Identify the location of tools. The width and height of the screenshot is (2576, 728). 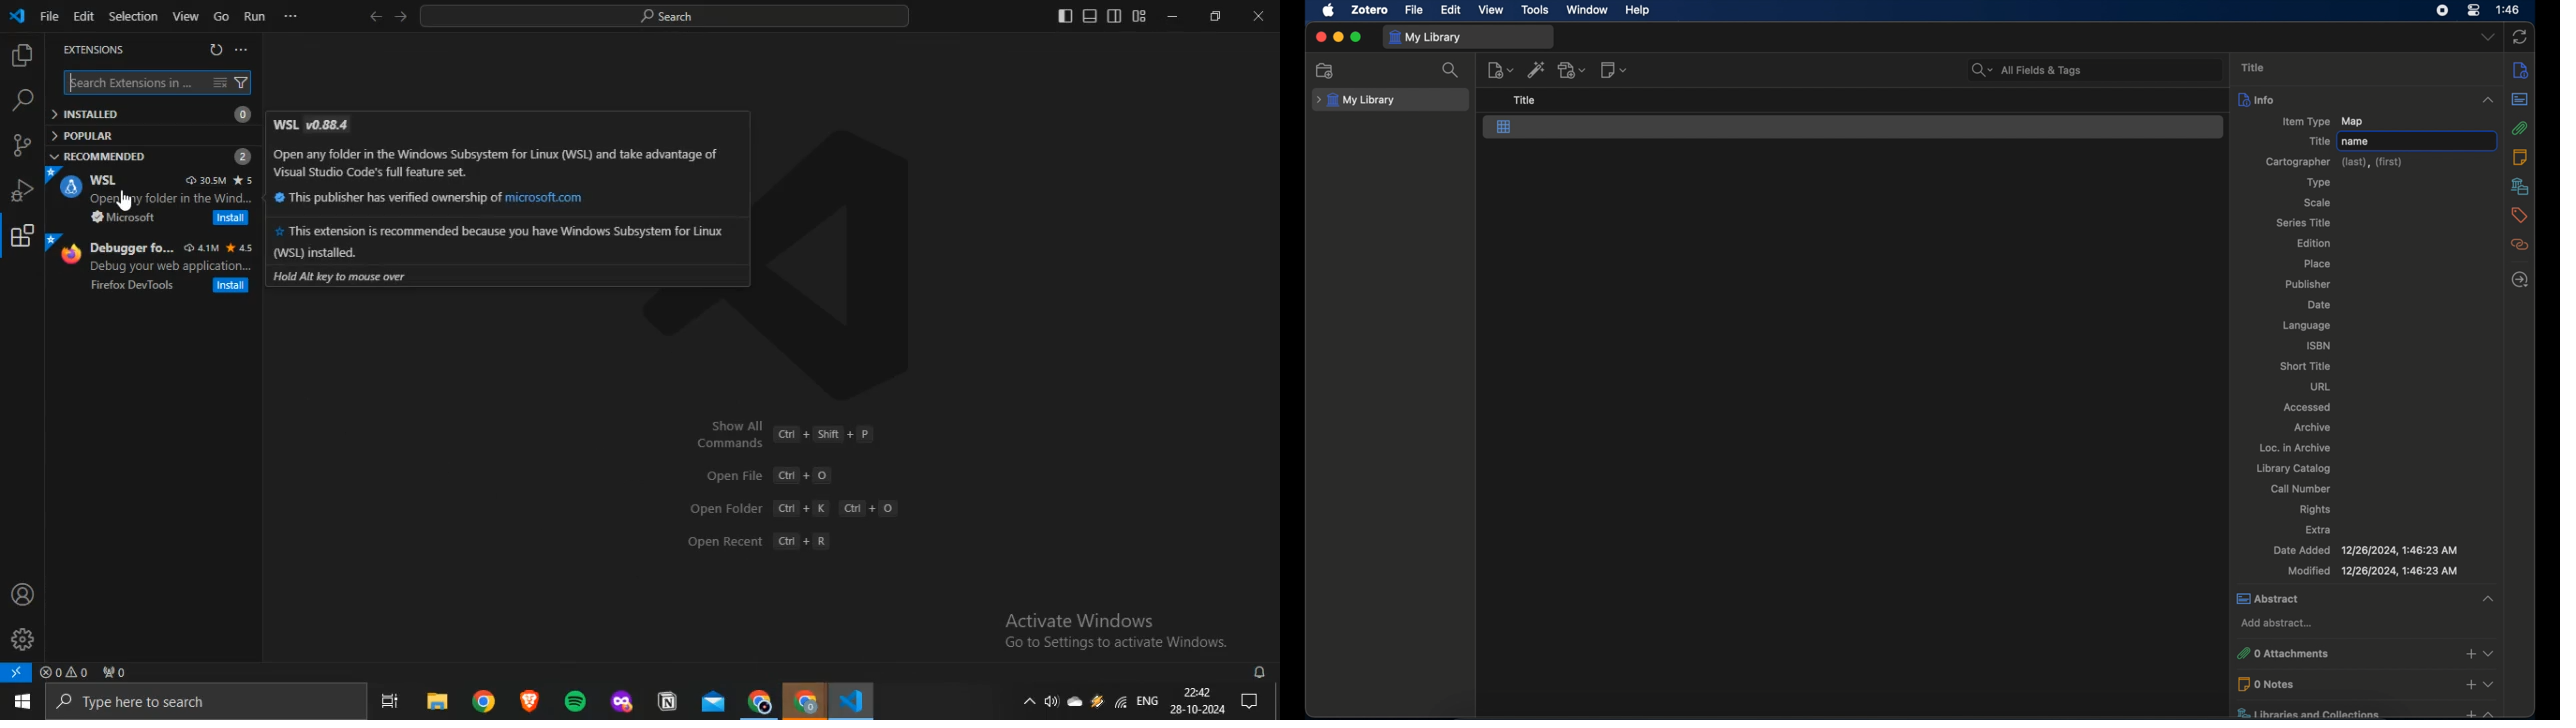
(1535, 9).